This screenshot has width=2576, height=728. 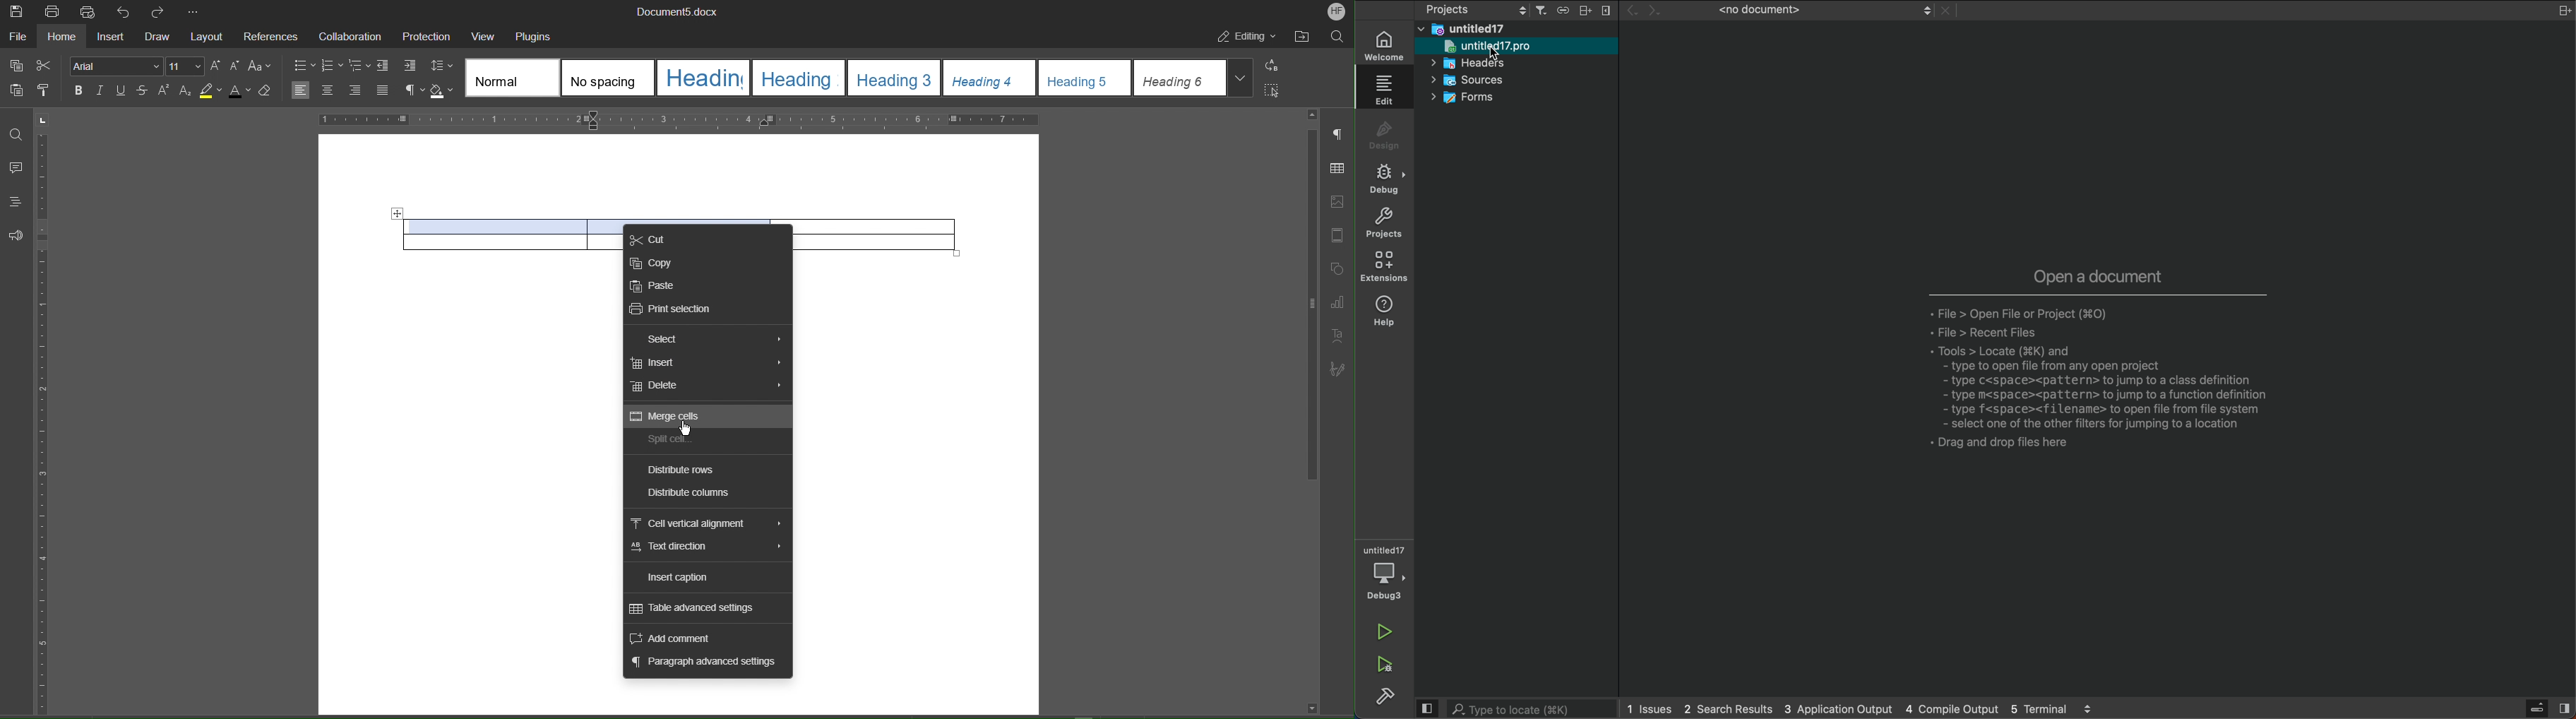 What do you see at coordinates (18, 39) in the screenshot?
I see `File` at bounding box center [18, 39].